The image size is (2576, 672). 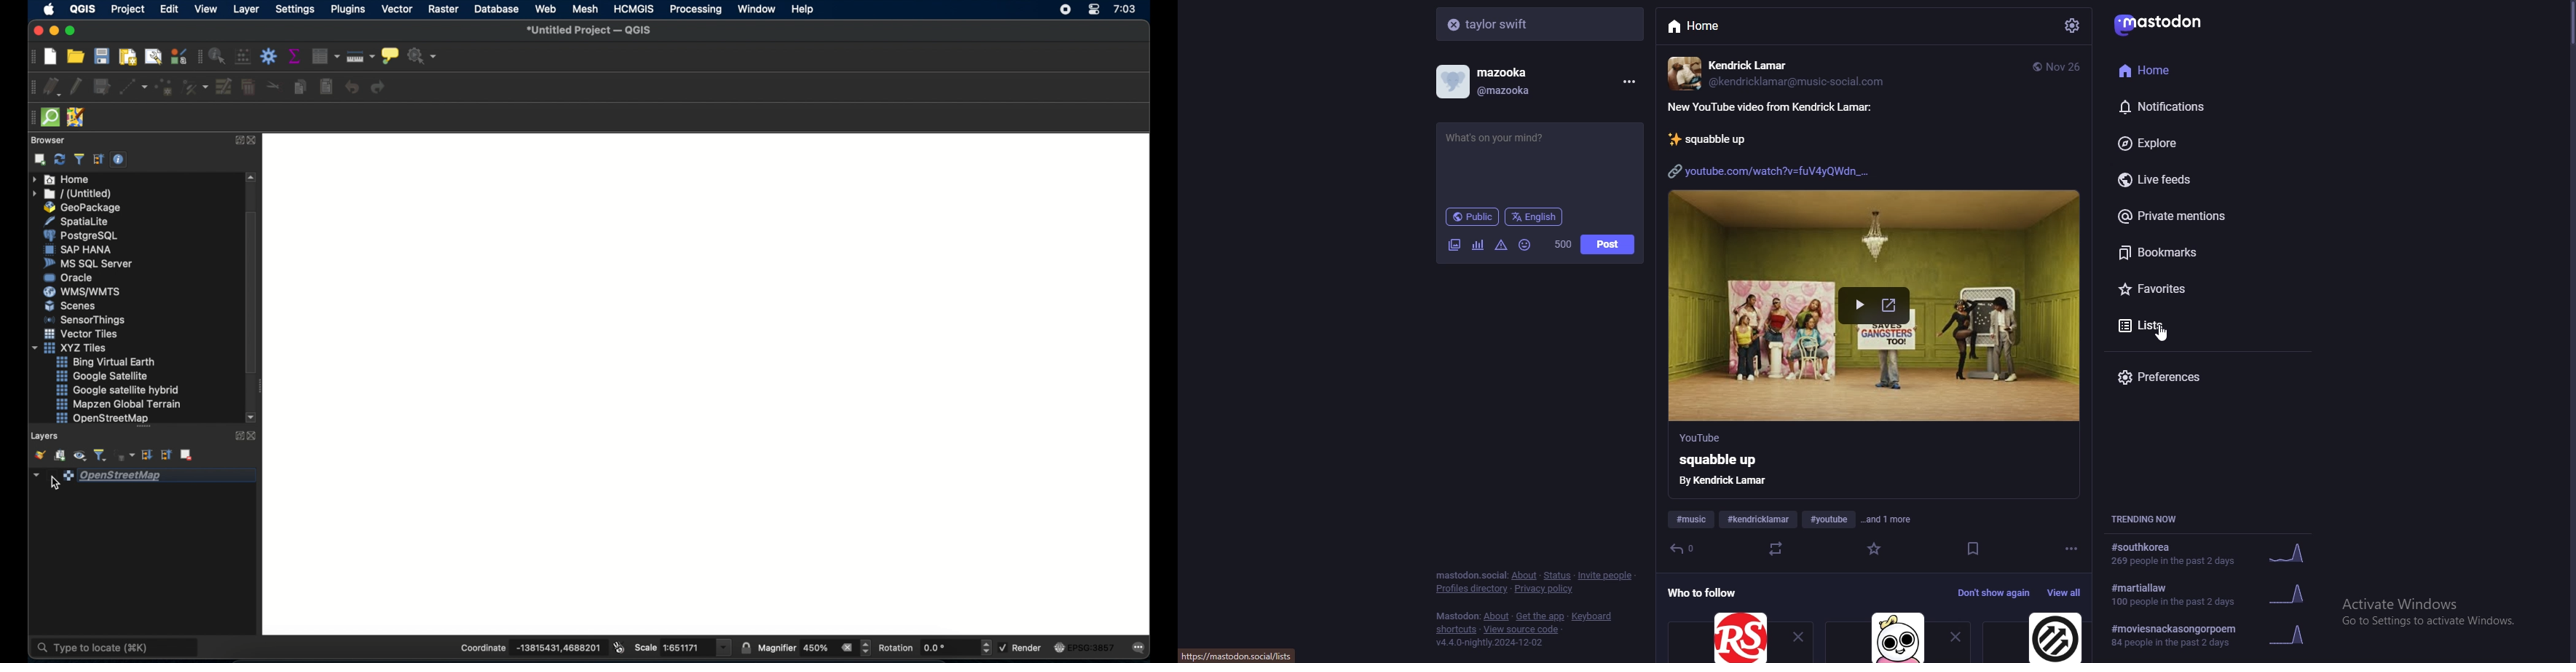 What do you see at coordinates (1489, 643) in the screenshot?
I see `version` at bounding box center [1489, 643].